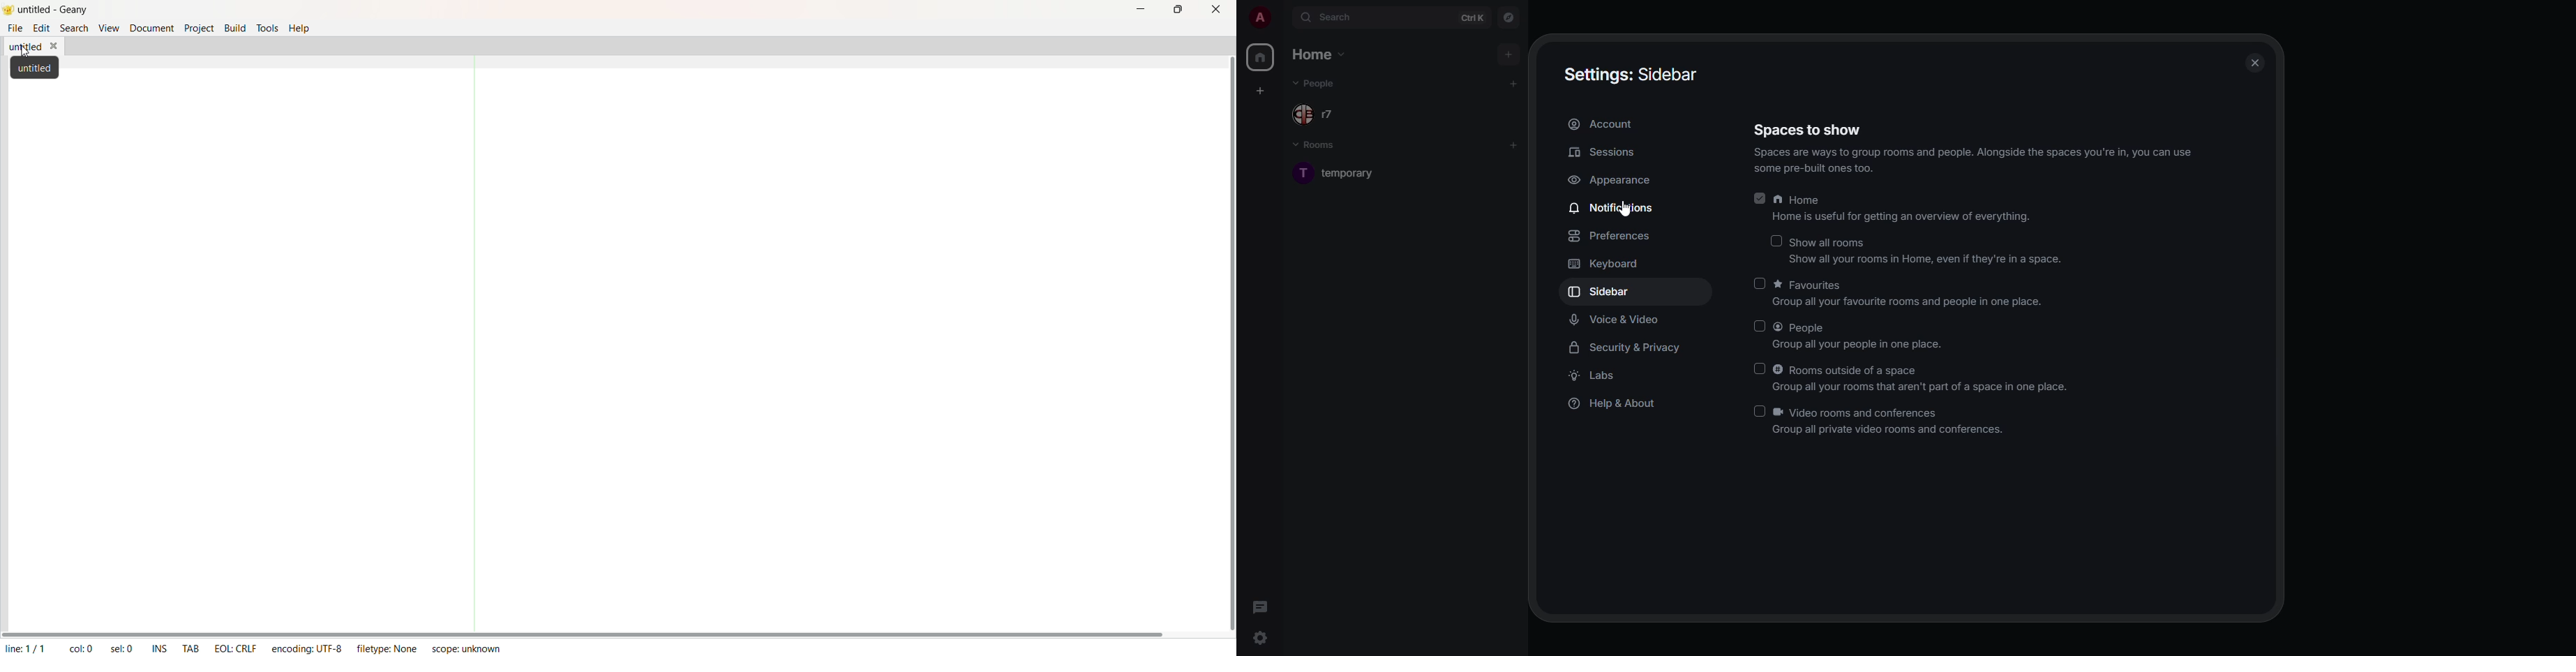 This screenshot has height=672, width=2576. What do you see at coordinates (17, 30) in the screenshot?
I see `File` at bounding box center [17, 30].